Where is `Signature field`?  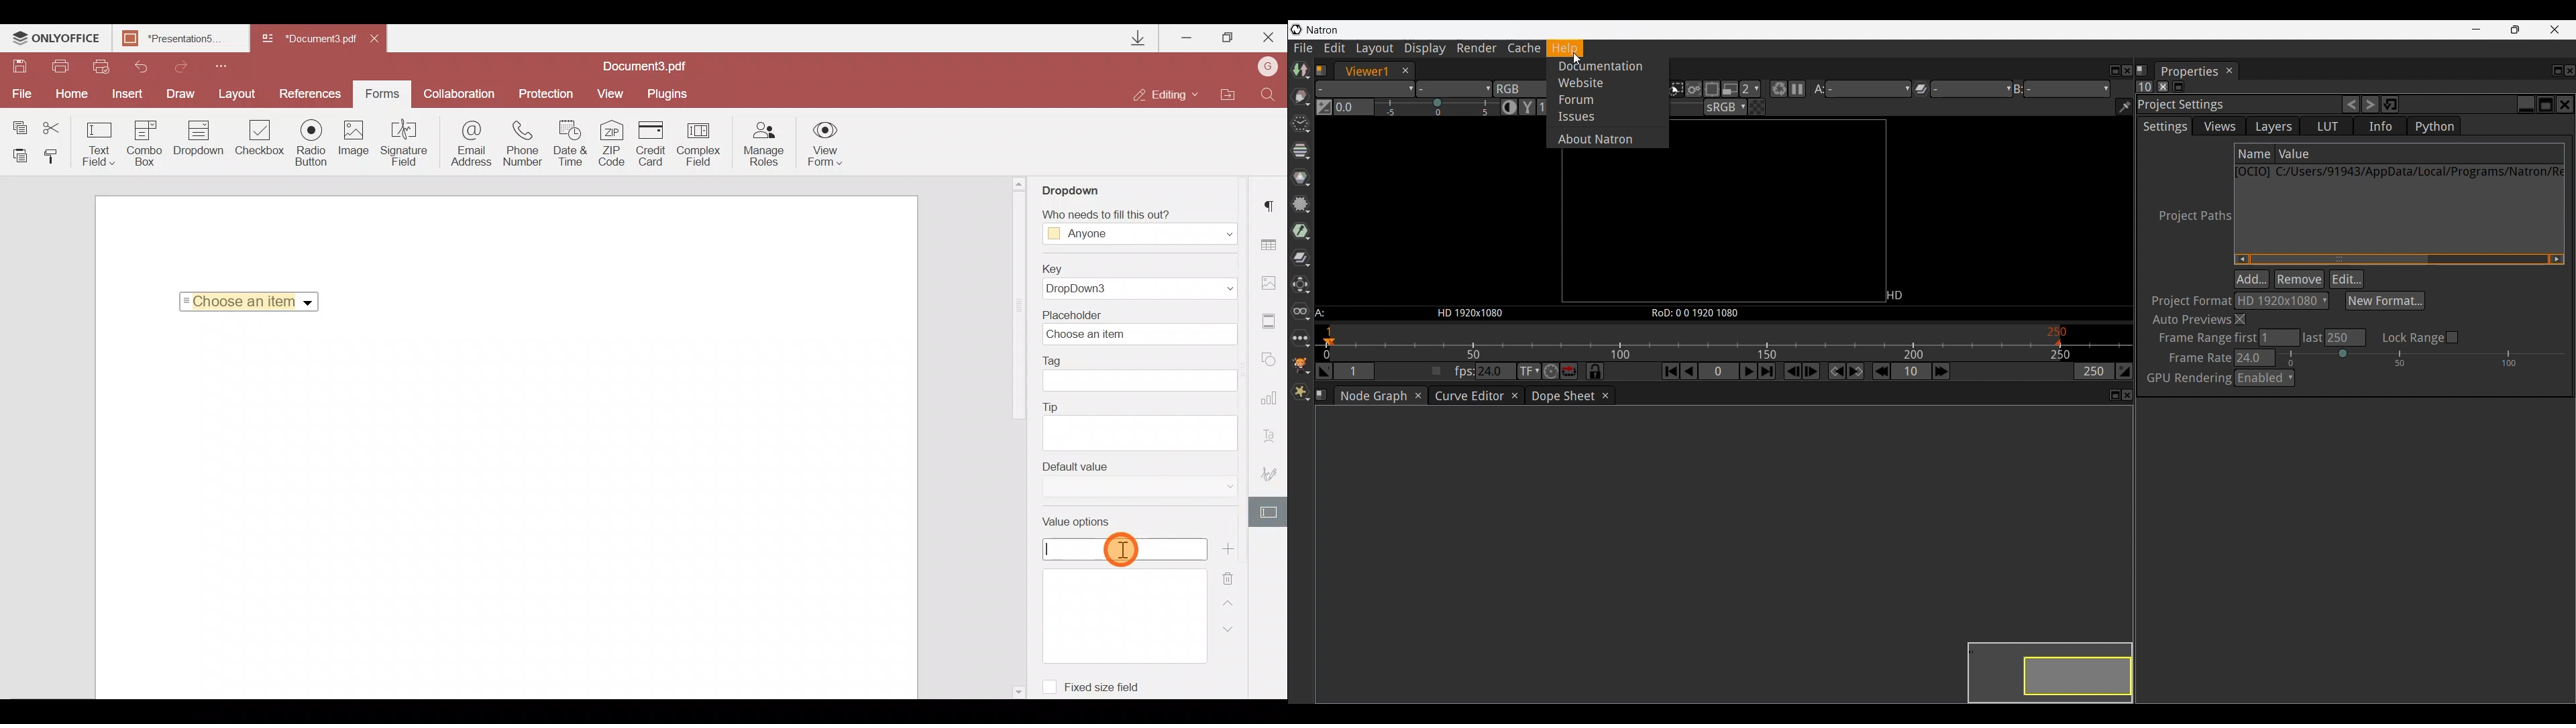 Signature field is located at coordinates (406, 145).